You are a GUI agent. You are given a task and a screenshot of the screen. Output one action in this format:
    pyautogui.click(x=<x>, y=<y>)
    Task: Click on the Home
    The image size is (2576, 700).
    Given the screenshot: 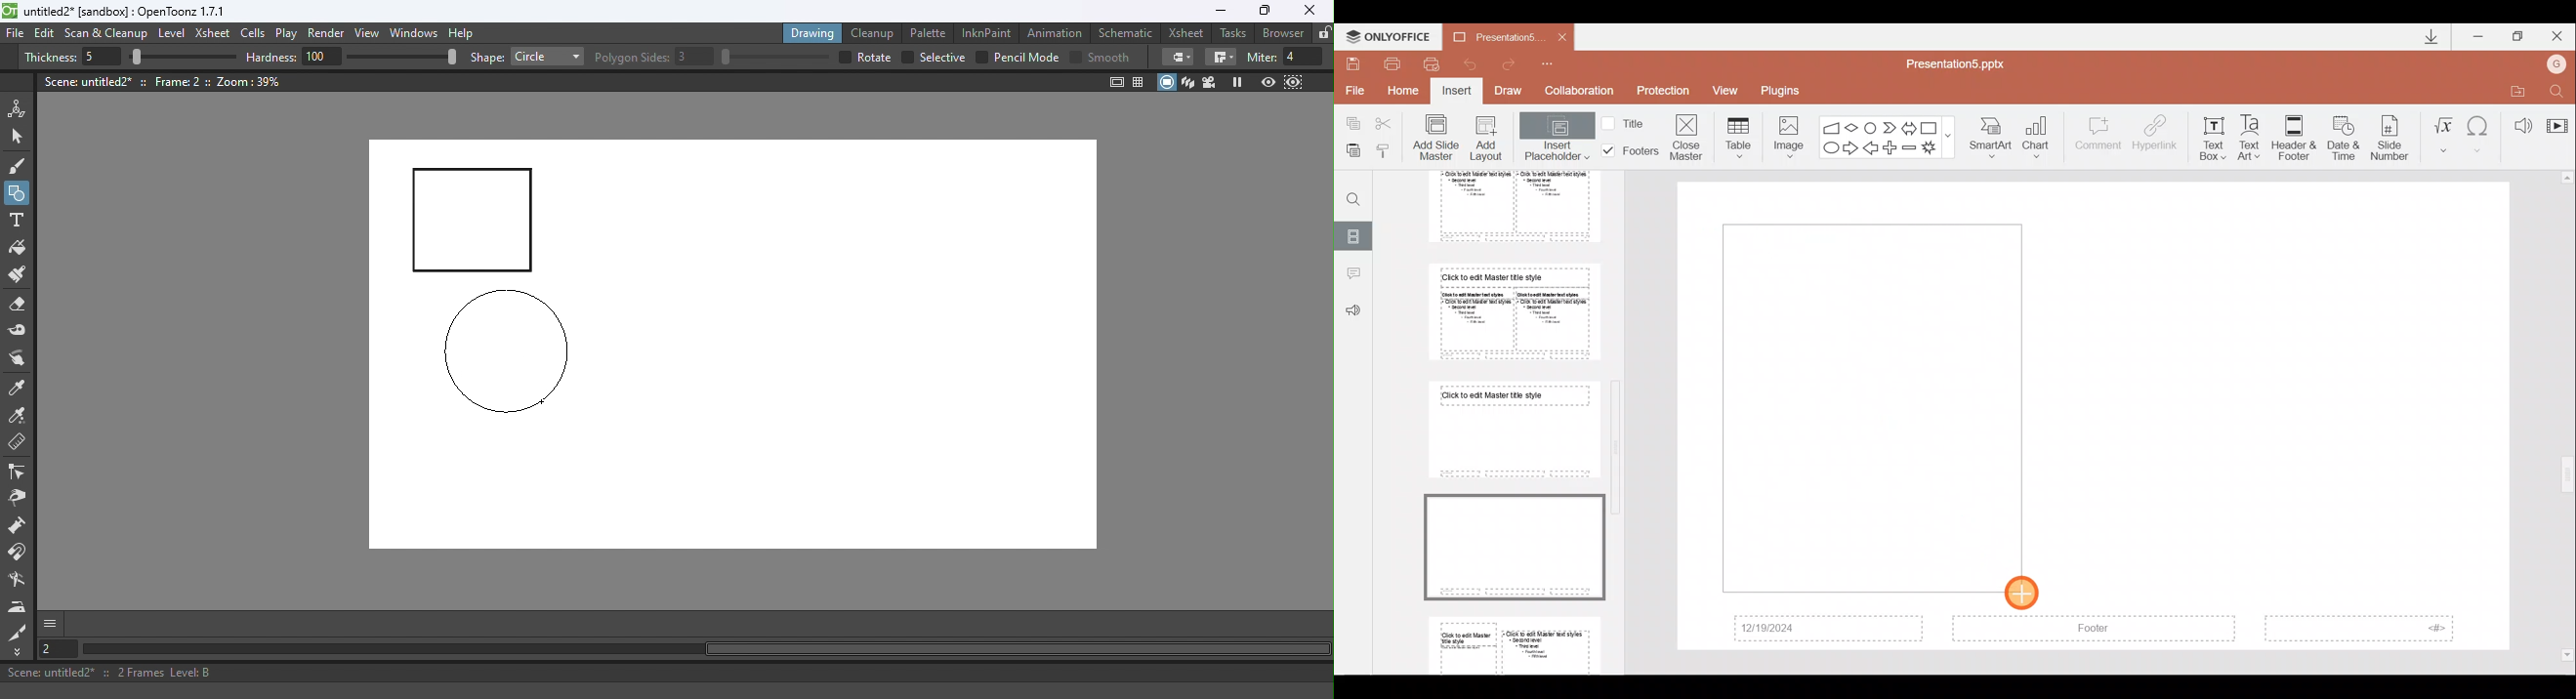 What is the action you would take?
    pyautogui.click(x=1405, y=94)
    